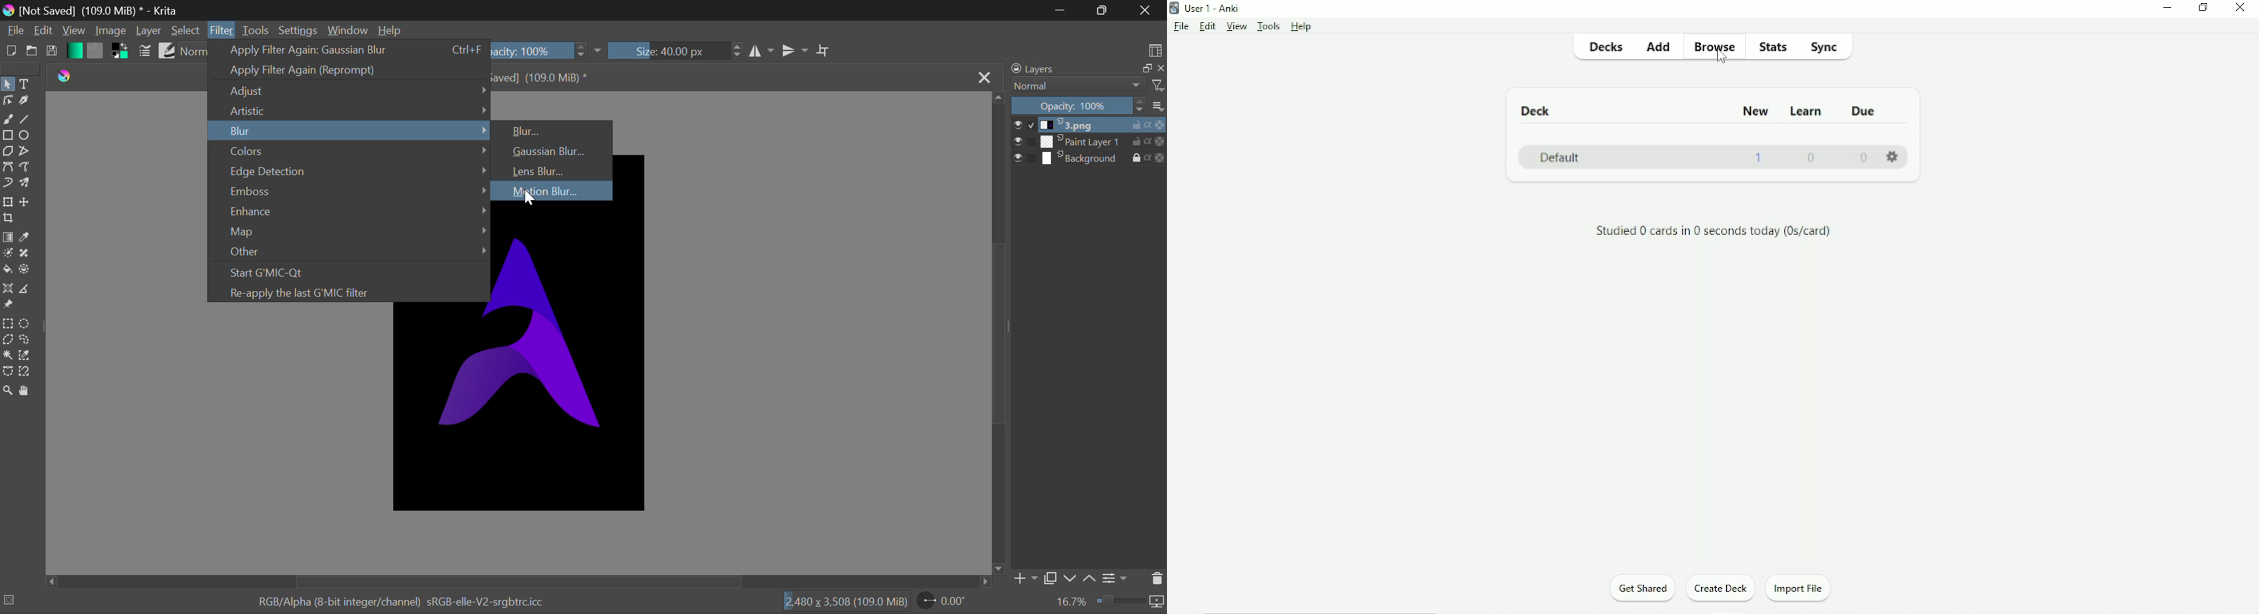 This screenshot has width=2268, height=616. Describe the element at coordinates (26, 119) in the screenshot. I see `Line` at that location.